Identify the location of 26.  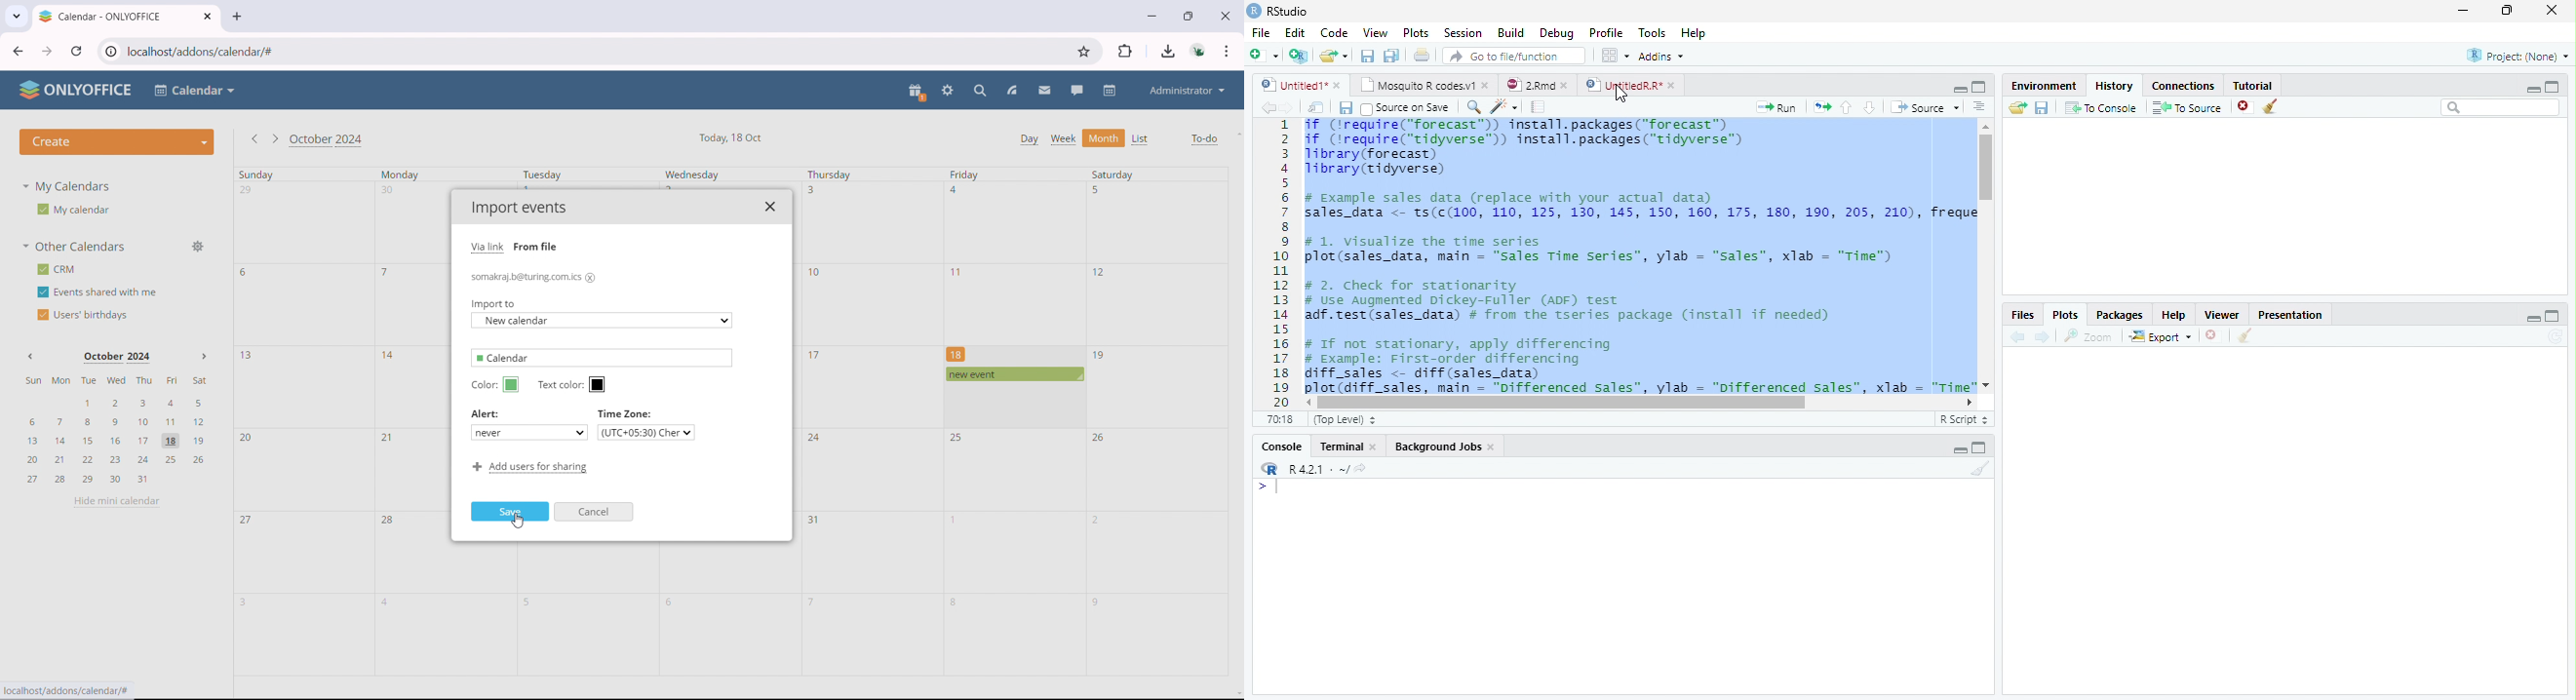
(1100, 436).